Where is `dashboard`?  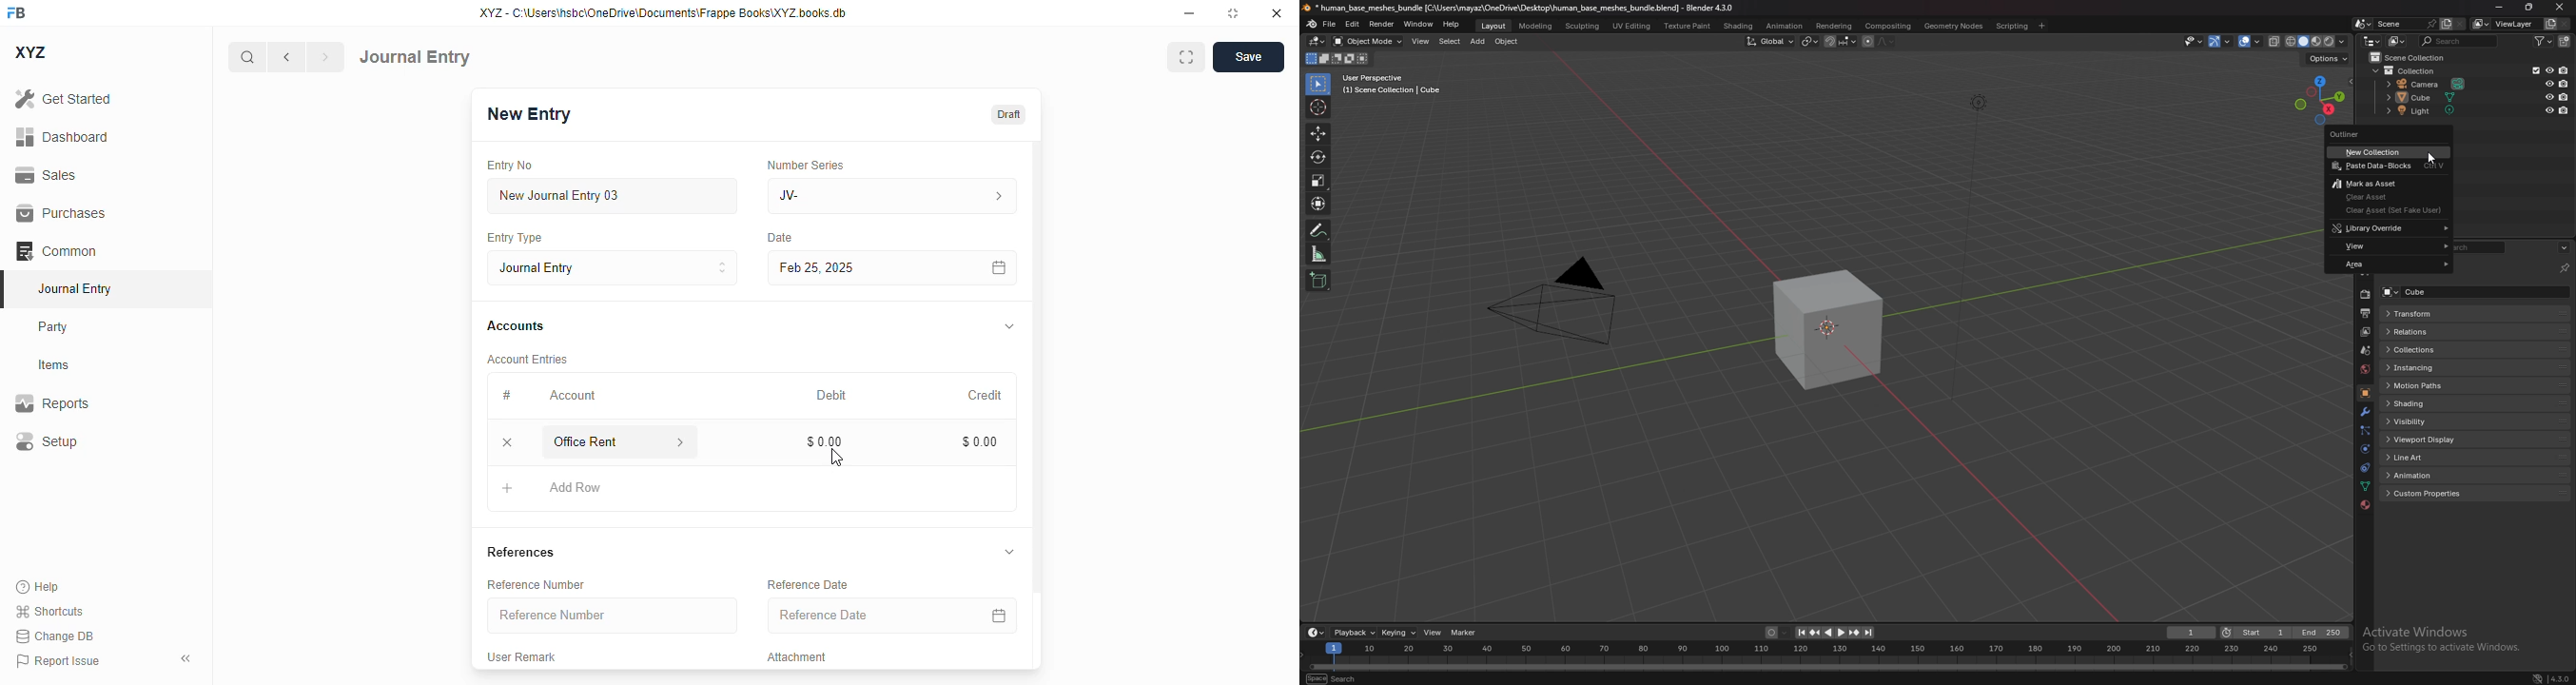
dashboard is located at coordinates (63, 137).